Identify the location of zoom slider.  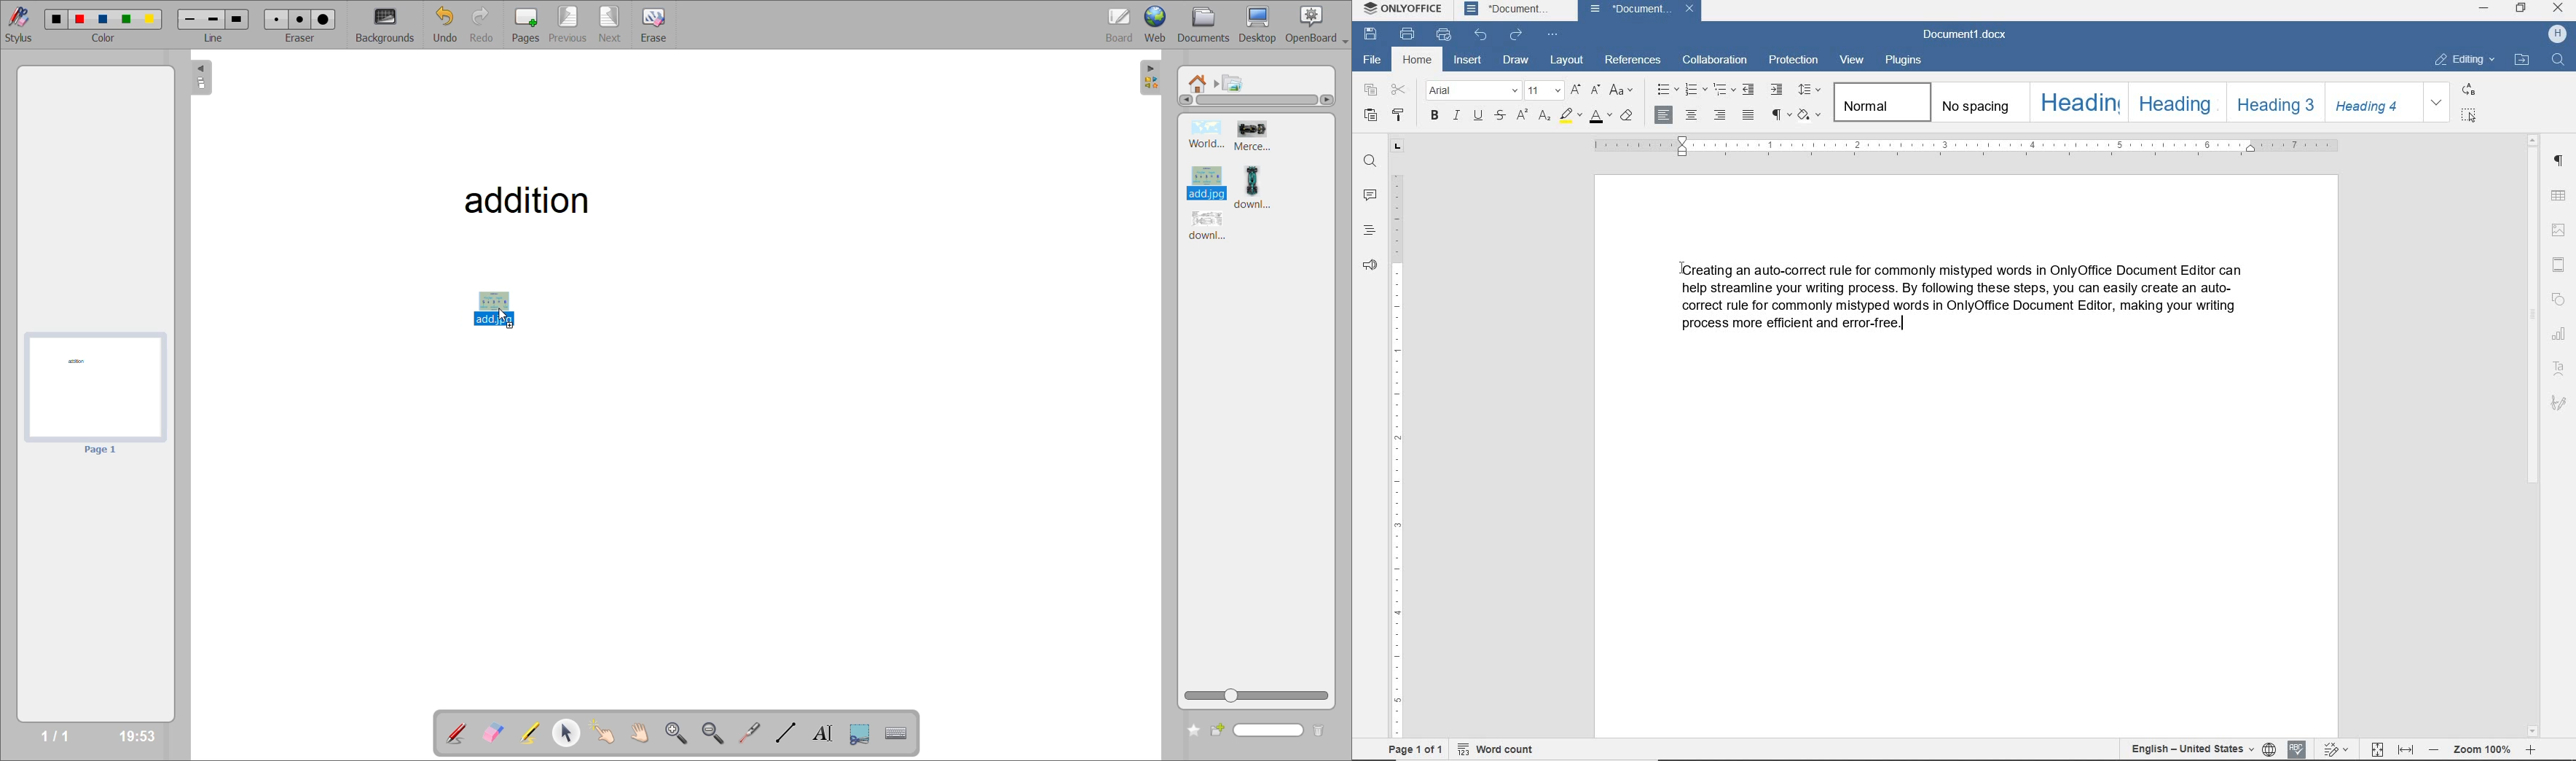
(1257, 696).